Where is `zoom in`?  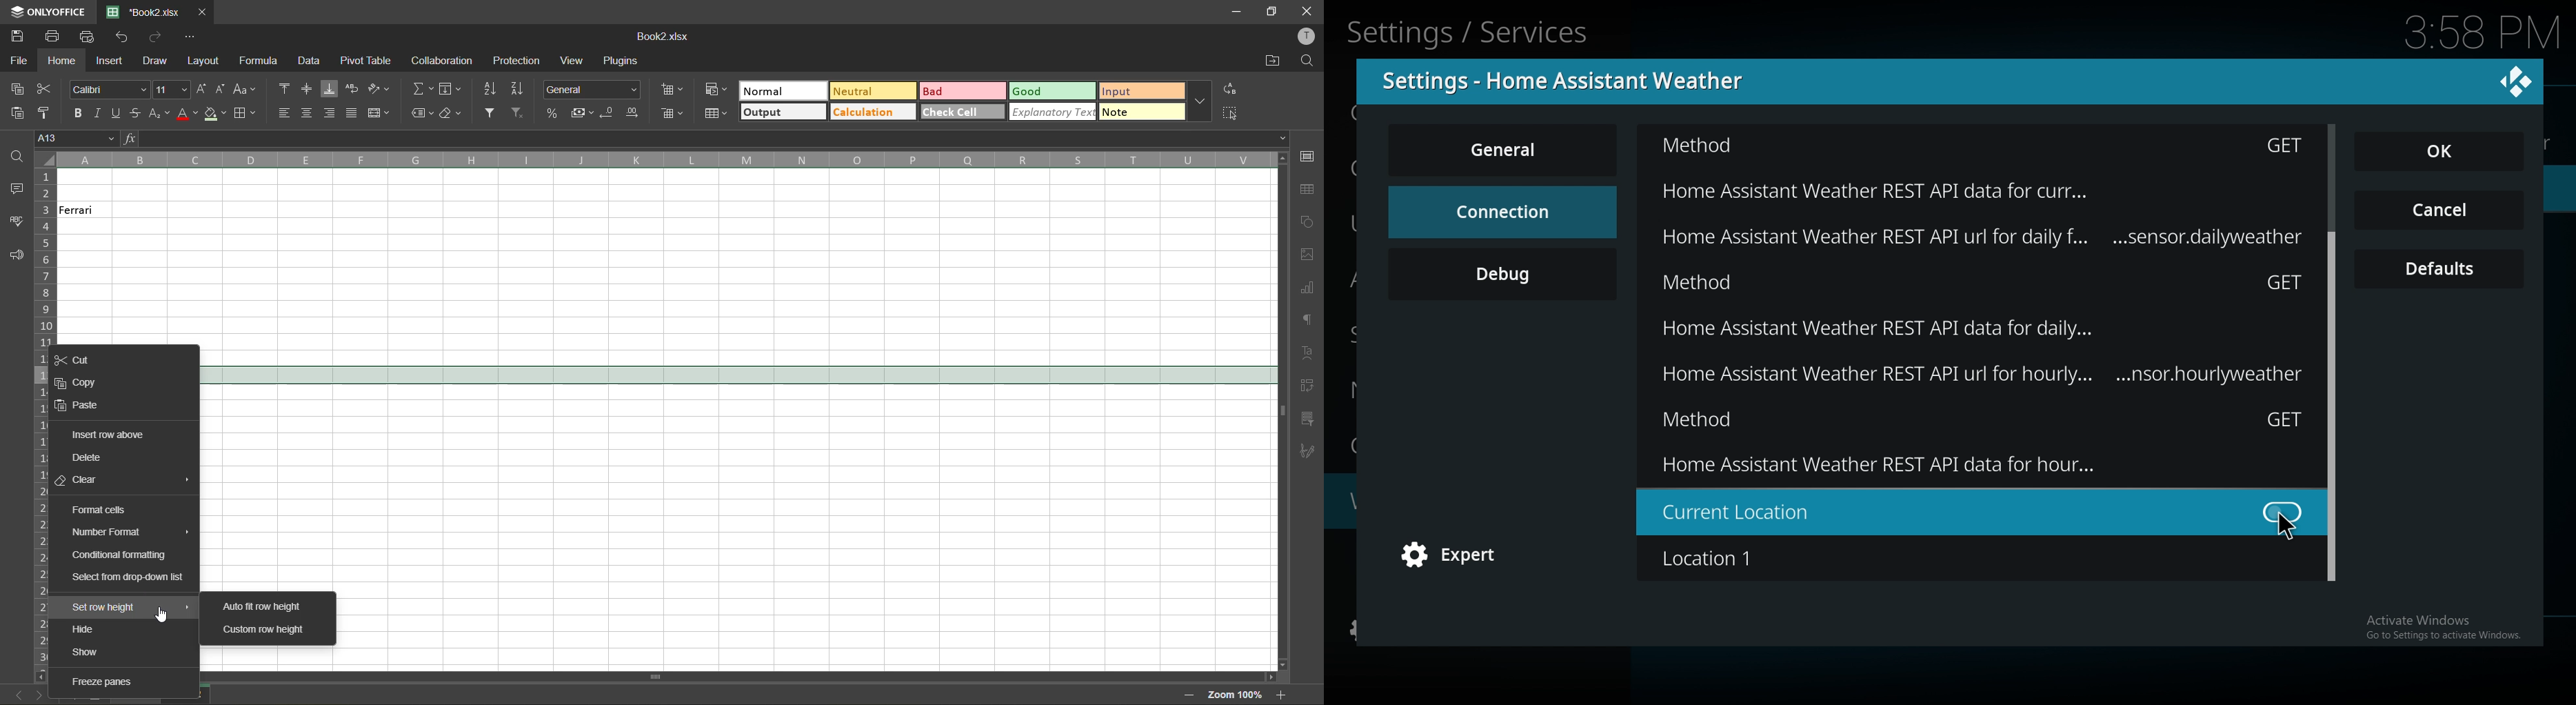 zoom in is located at coordinates (1284, 696).